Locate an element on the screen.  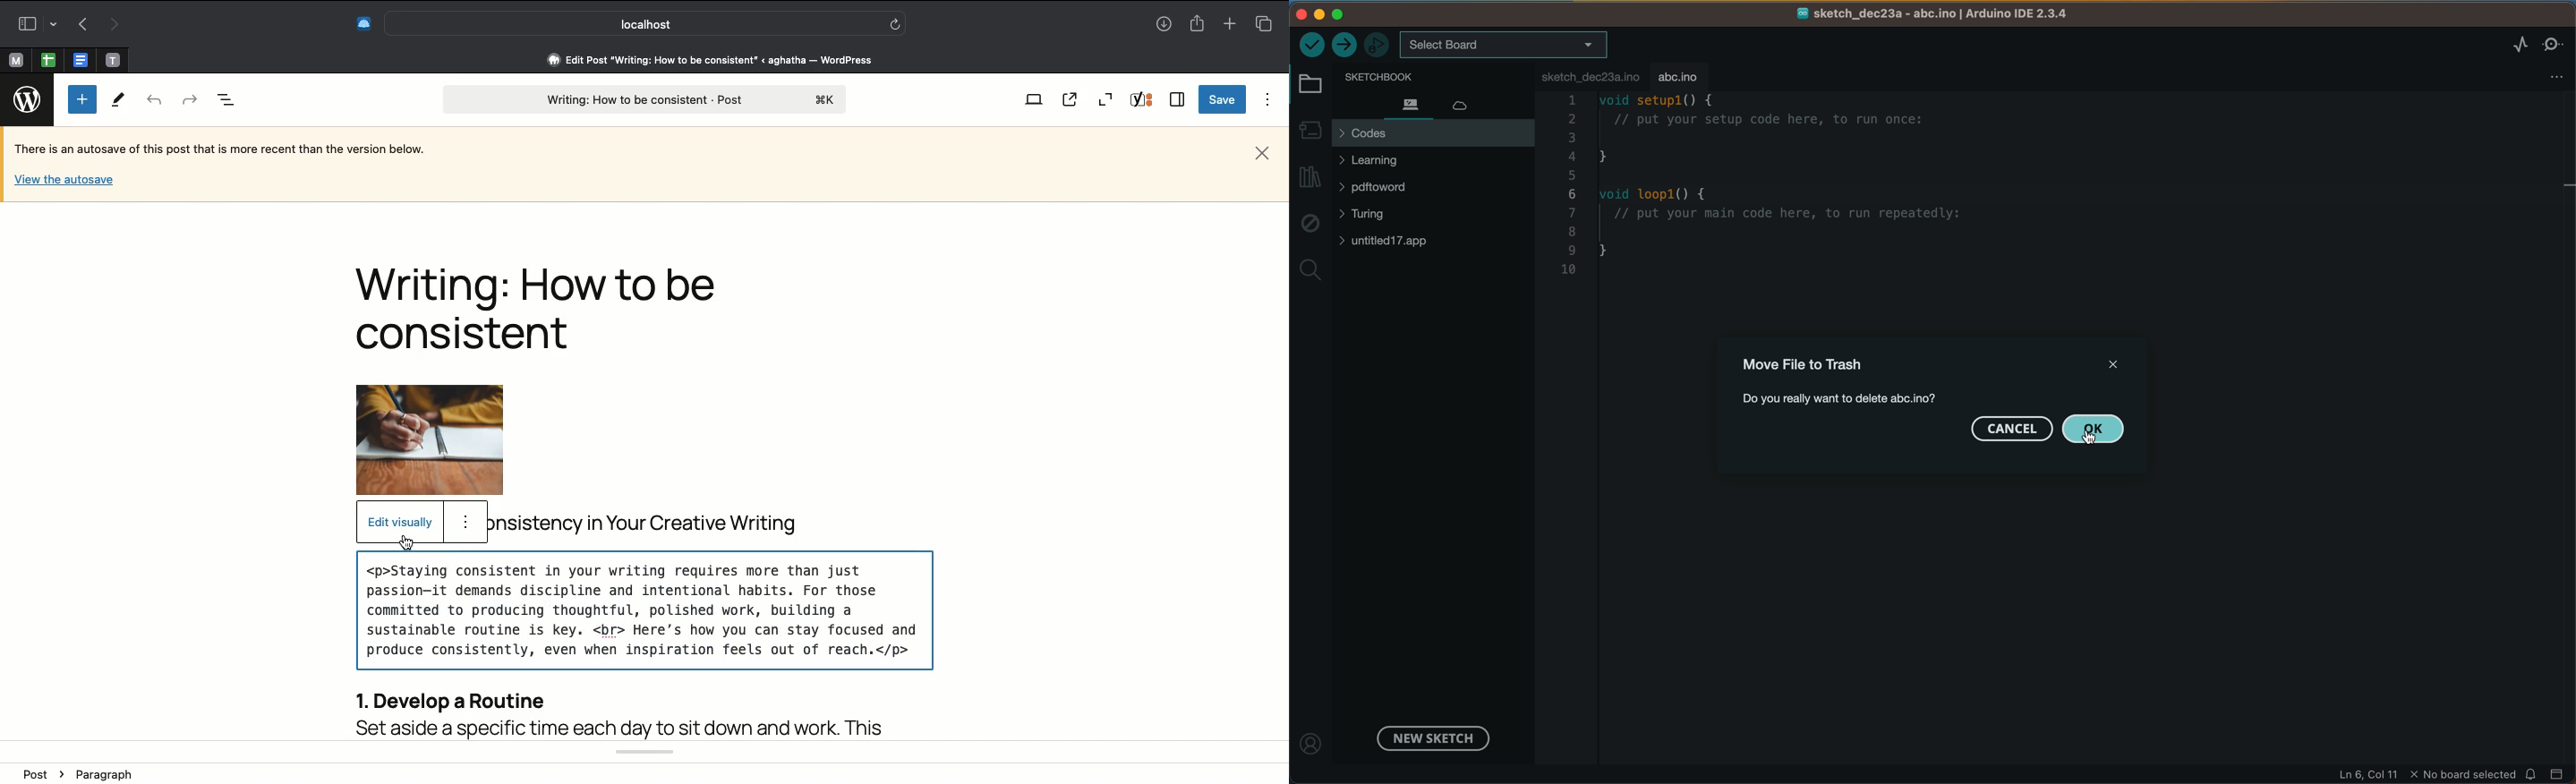
ok is located at coordinates (2091, 430).